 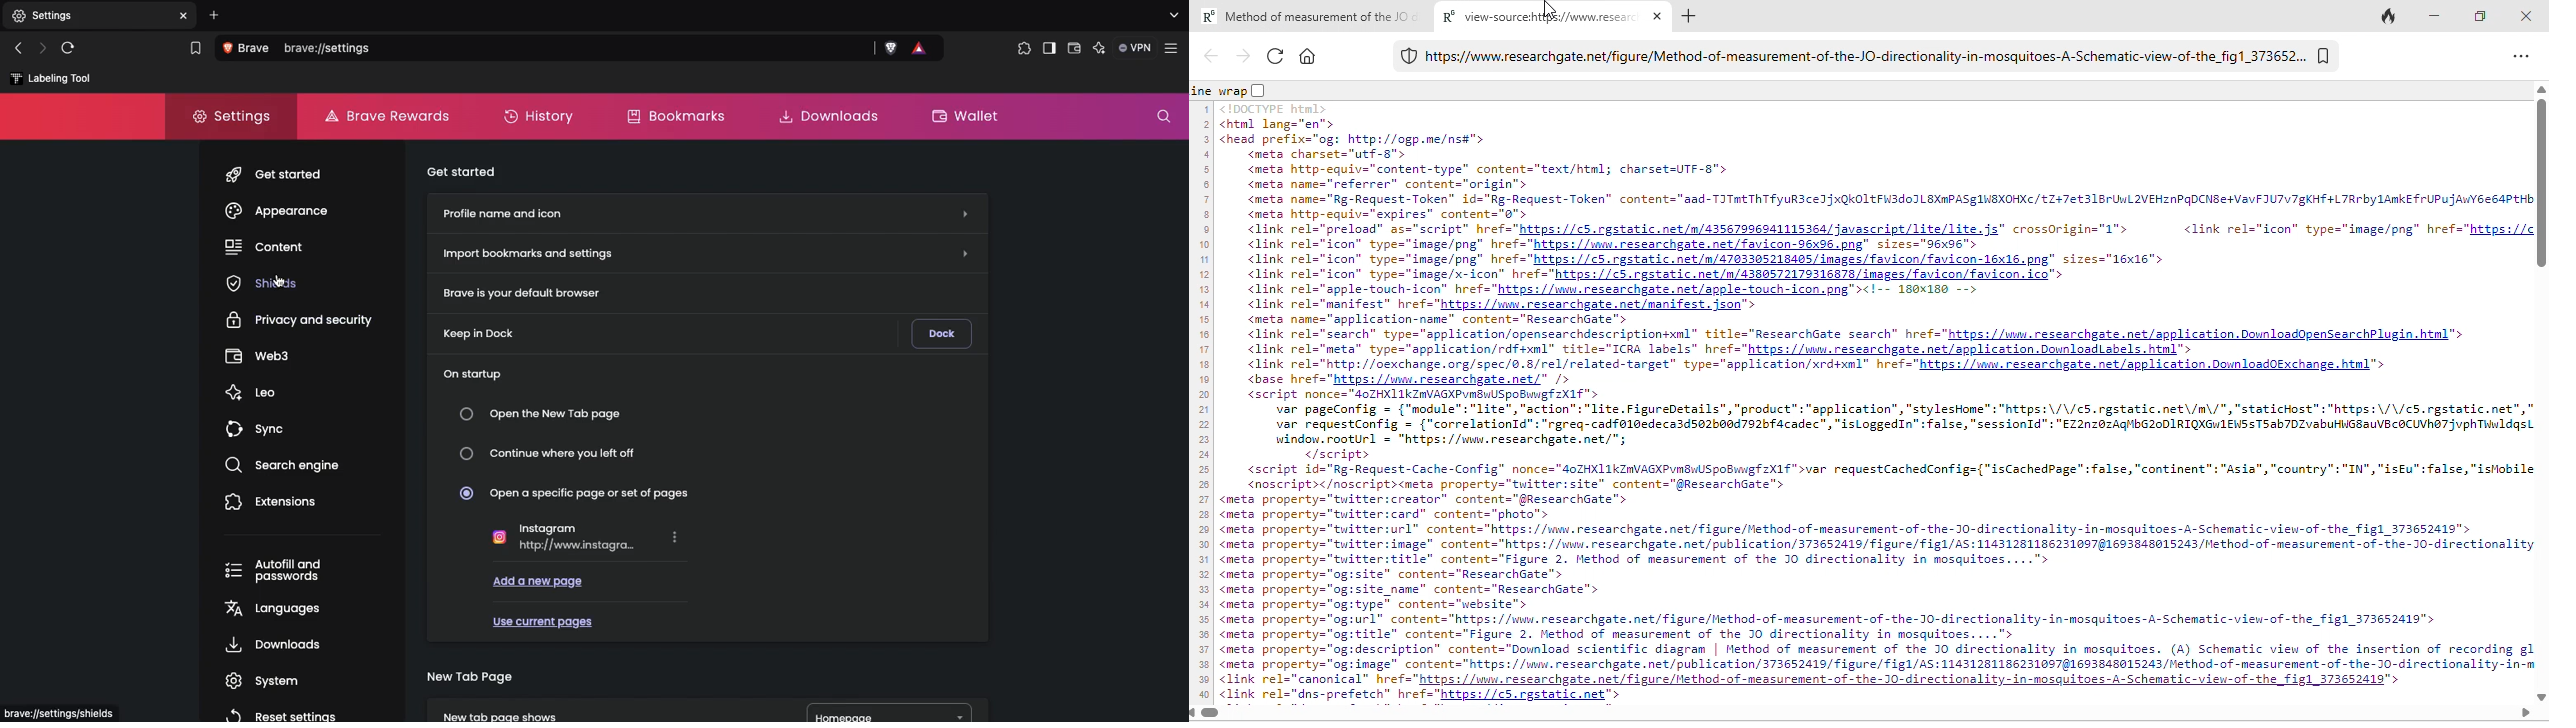 What do you see at coordinates (1311, 57) in the screenshot?
I see `home` at bounding box center [1311, 57].